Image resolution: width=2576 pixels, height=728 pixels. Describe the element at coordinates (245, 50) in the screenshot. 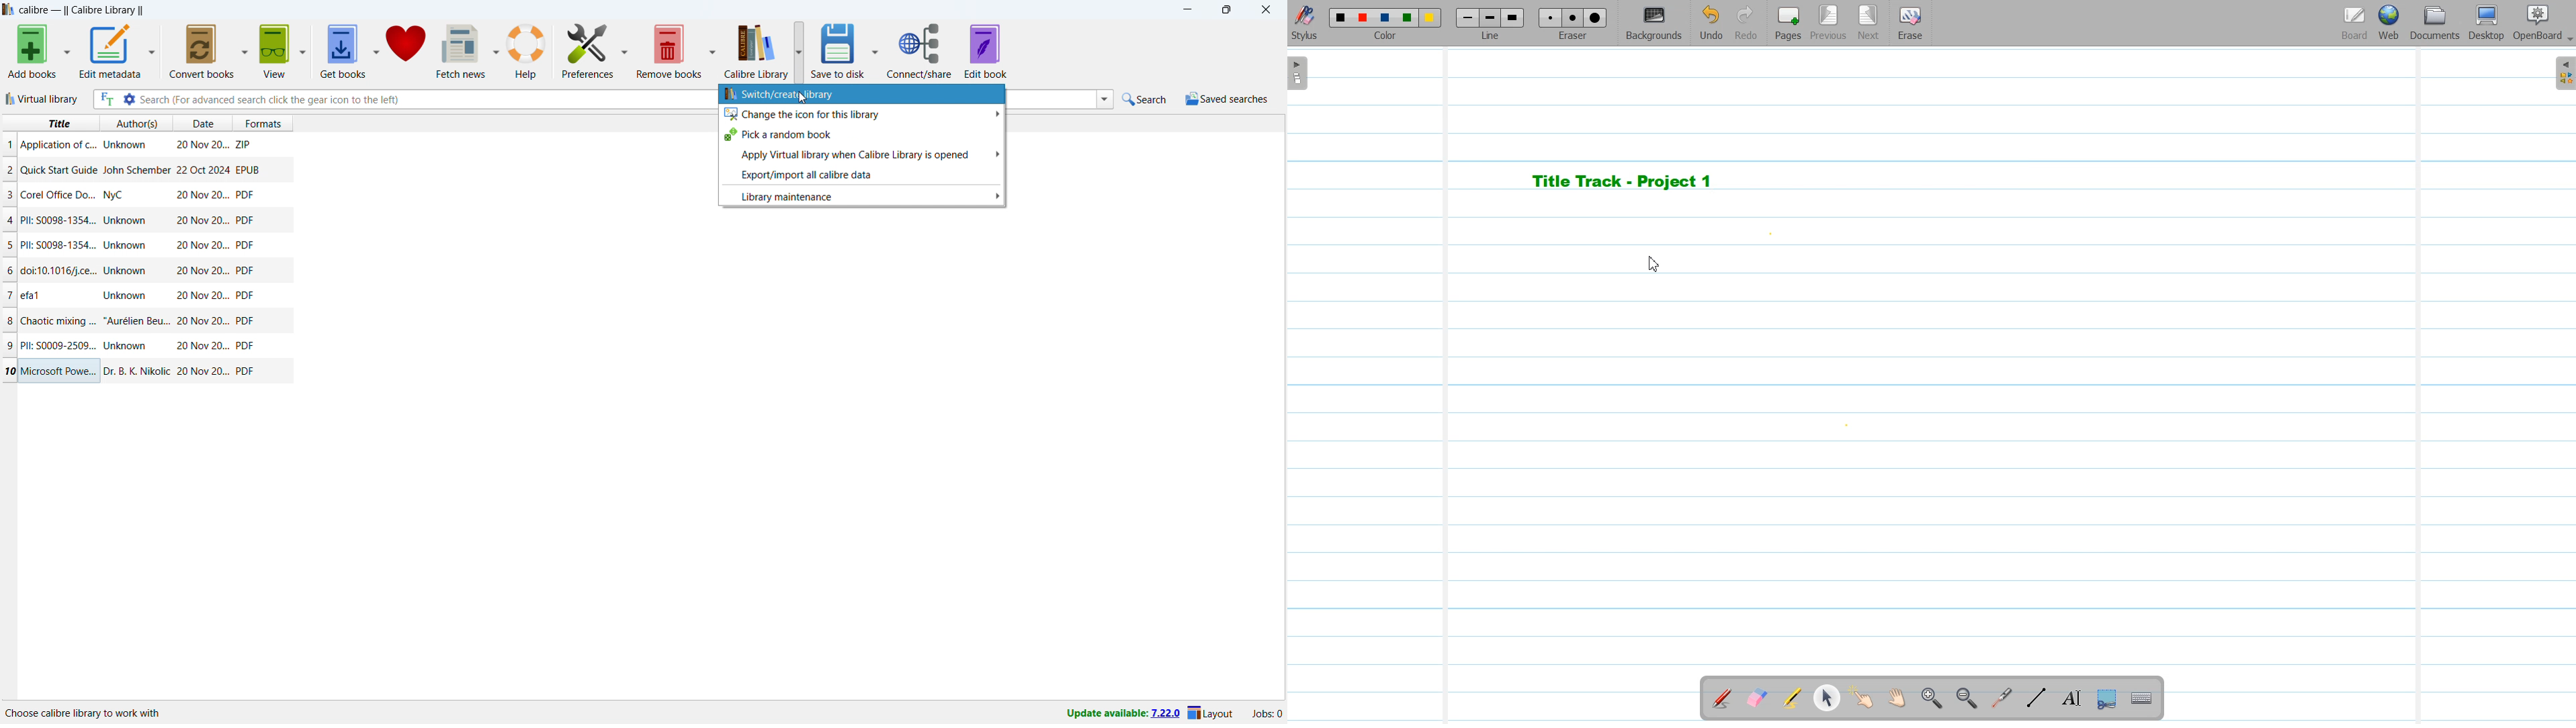

I see `convert books options` at that location.